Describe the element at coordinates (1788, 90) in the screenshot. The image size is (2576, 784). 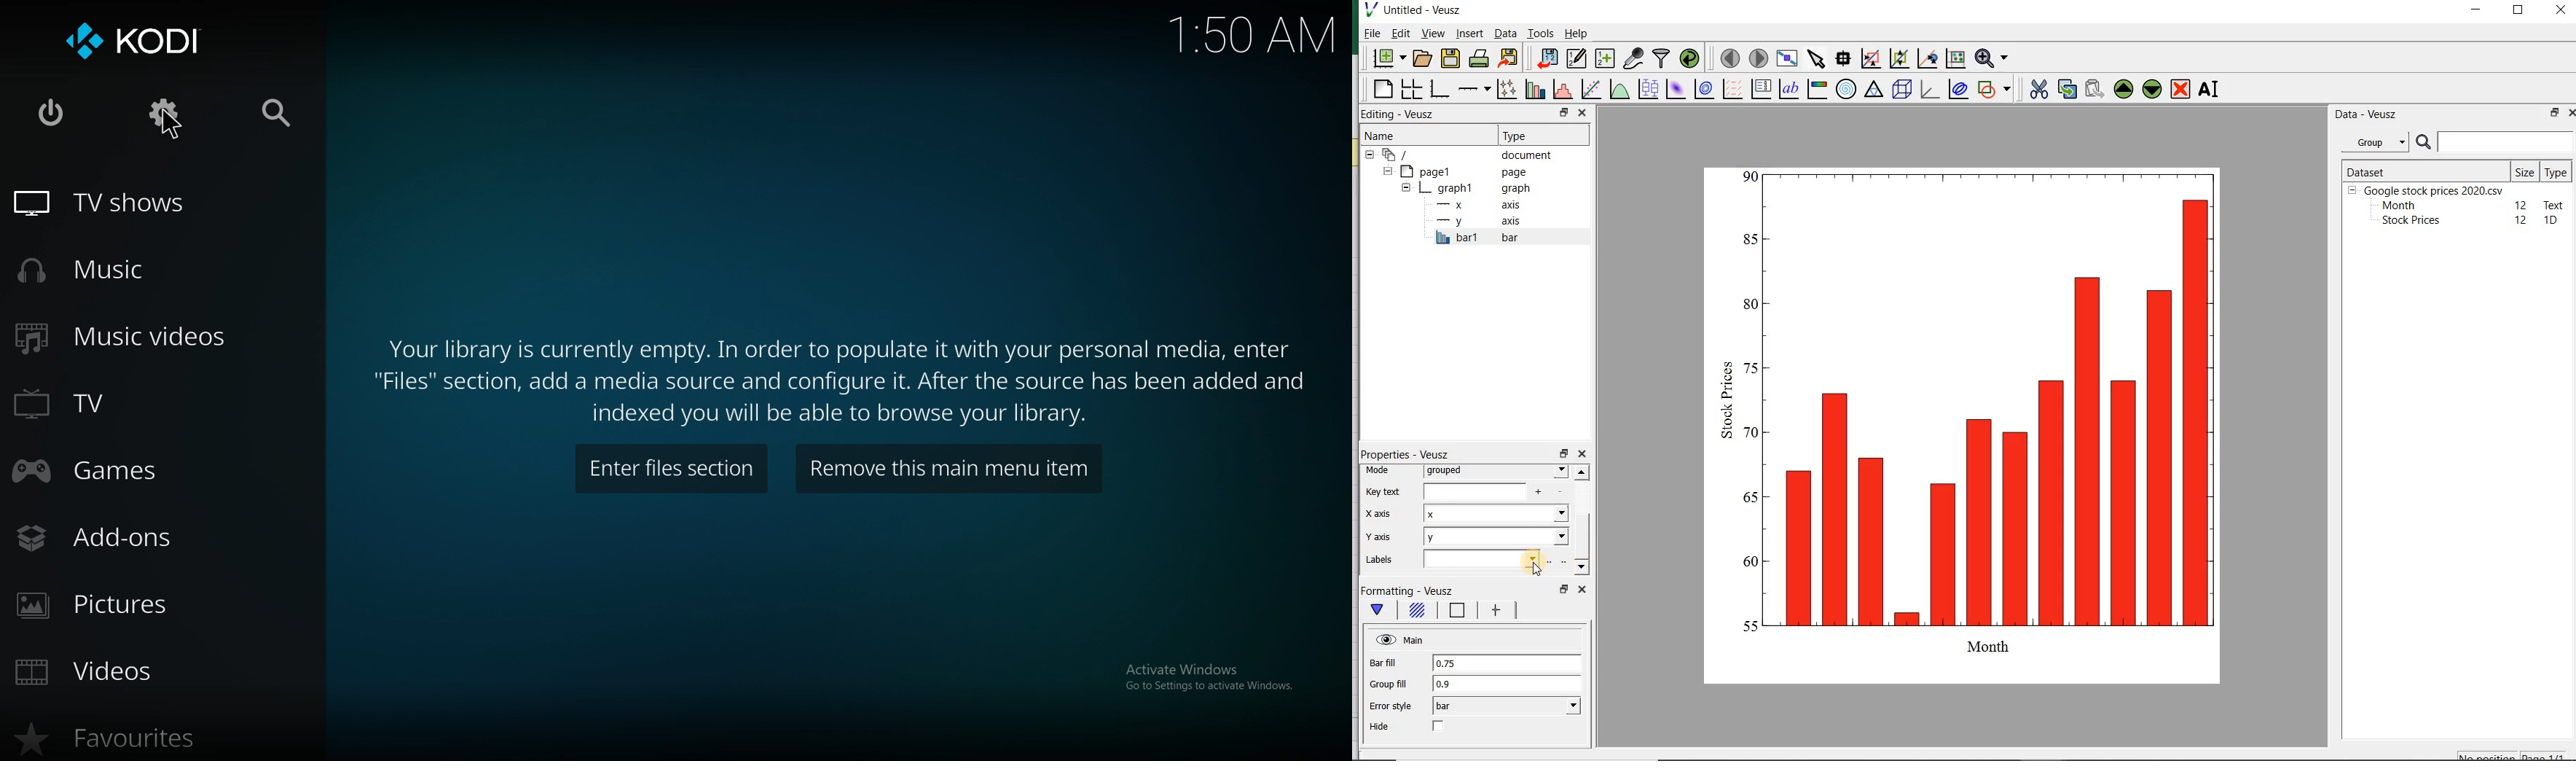
I see `text label` at that location.